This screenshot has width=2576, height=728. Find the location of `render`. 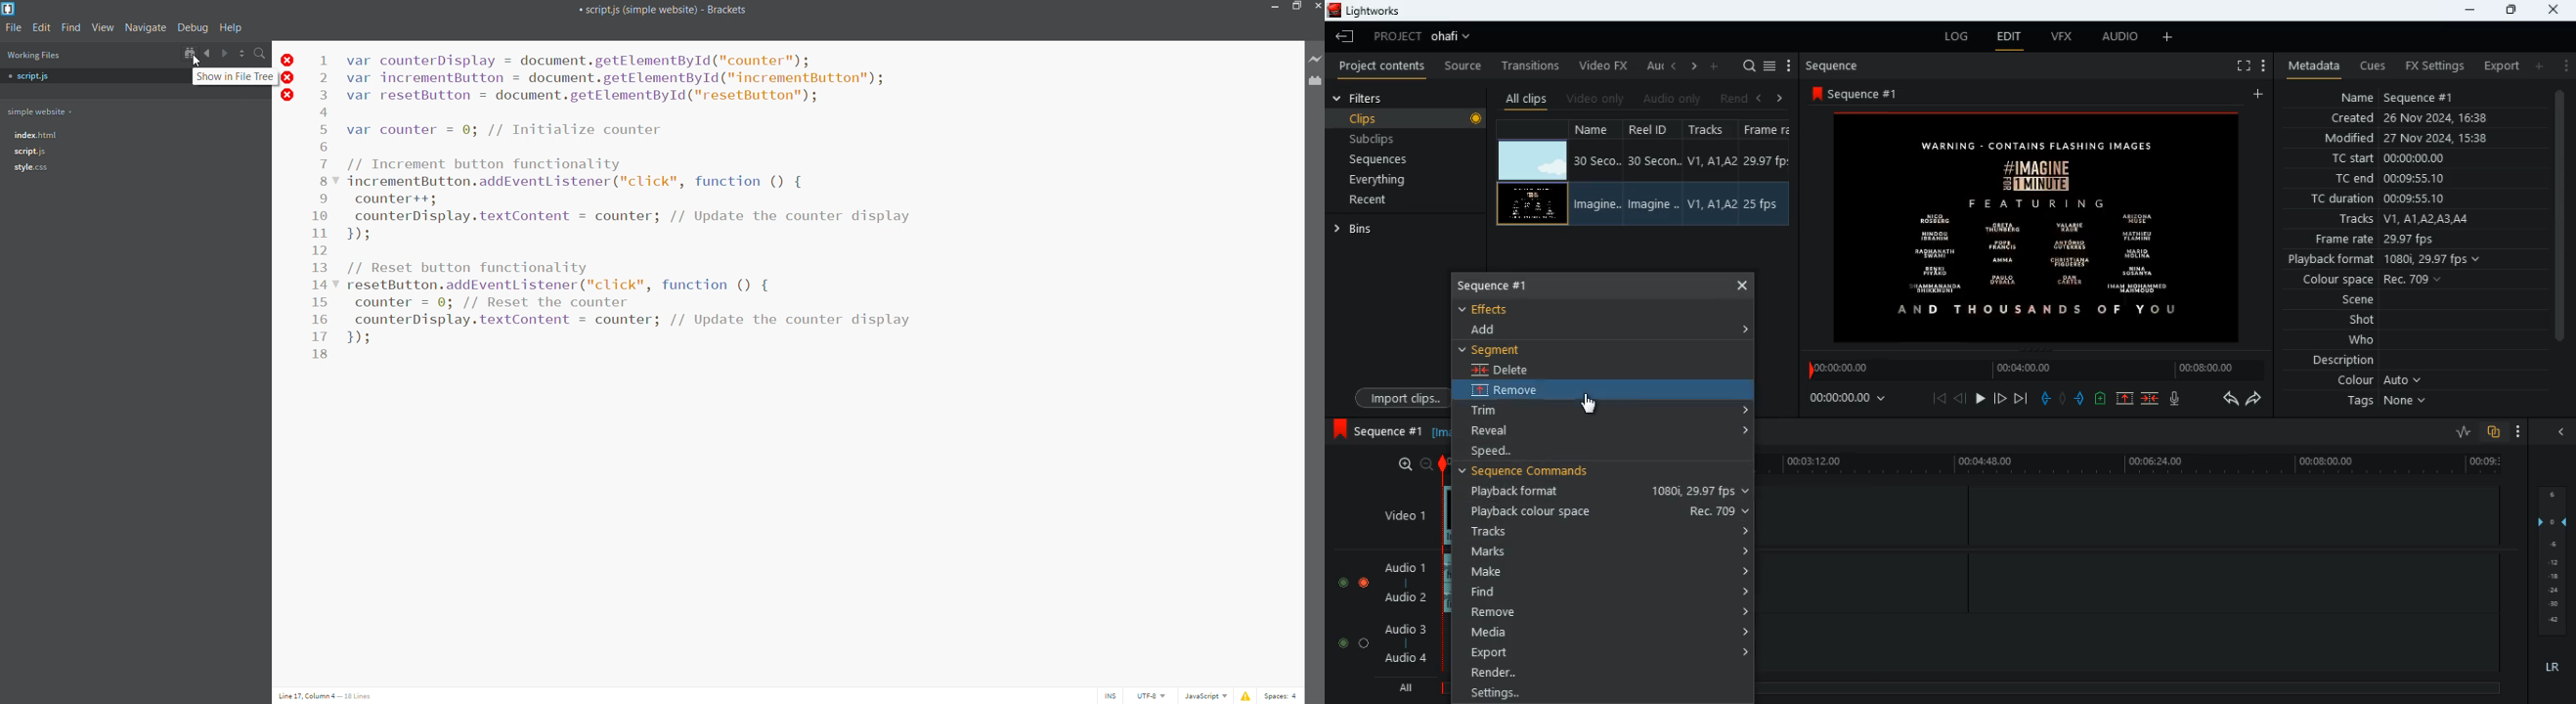

render is located at coordinates (1607, 674).